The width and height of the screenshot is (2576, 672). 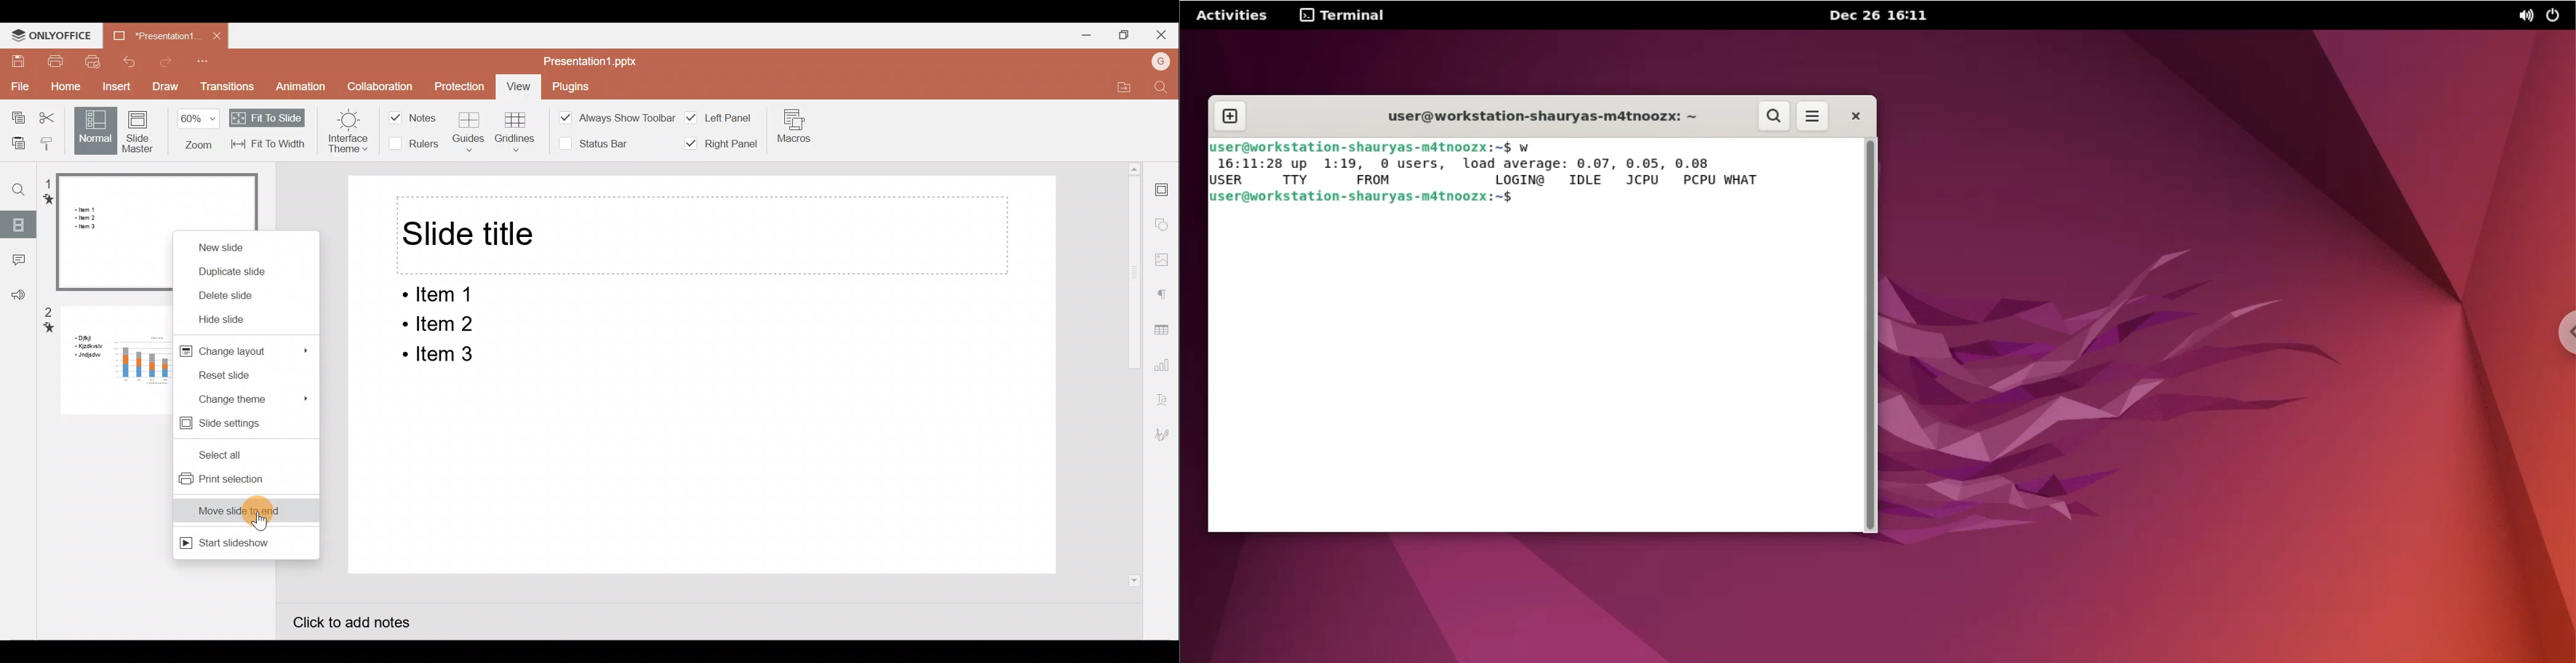 I want to click on terminal  title: user@workstation-shauryas-m4tnoozx: ~, so click(x=1527, y=116).